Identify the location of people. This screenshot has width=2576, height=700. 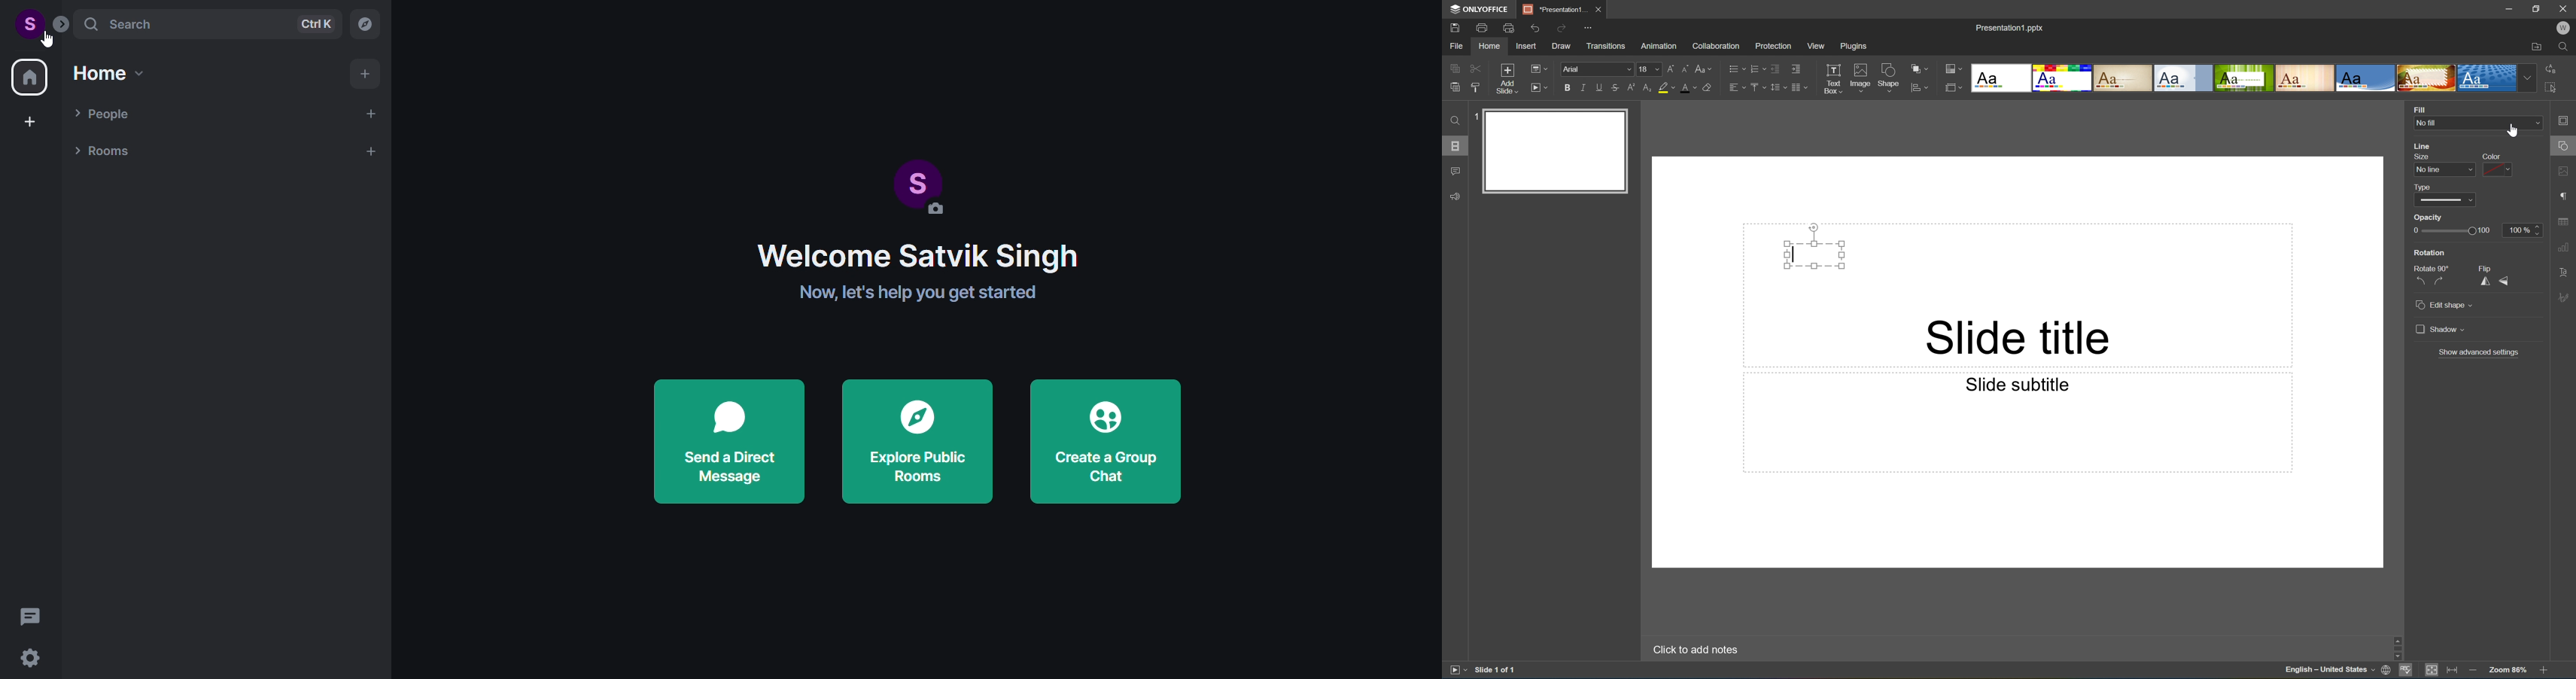
(105, 112).